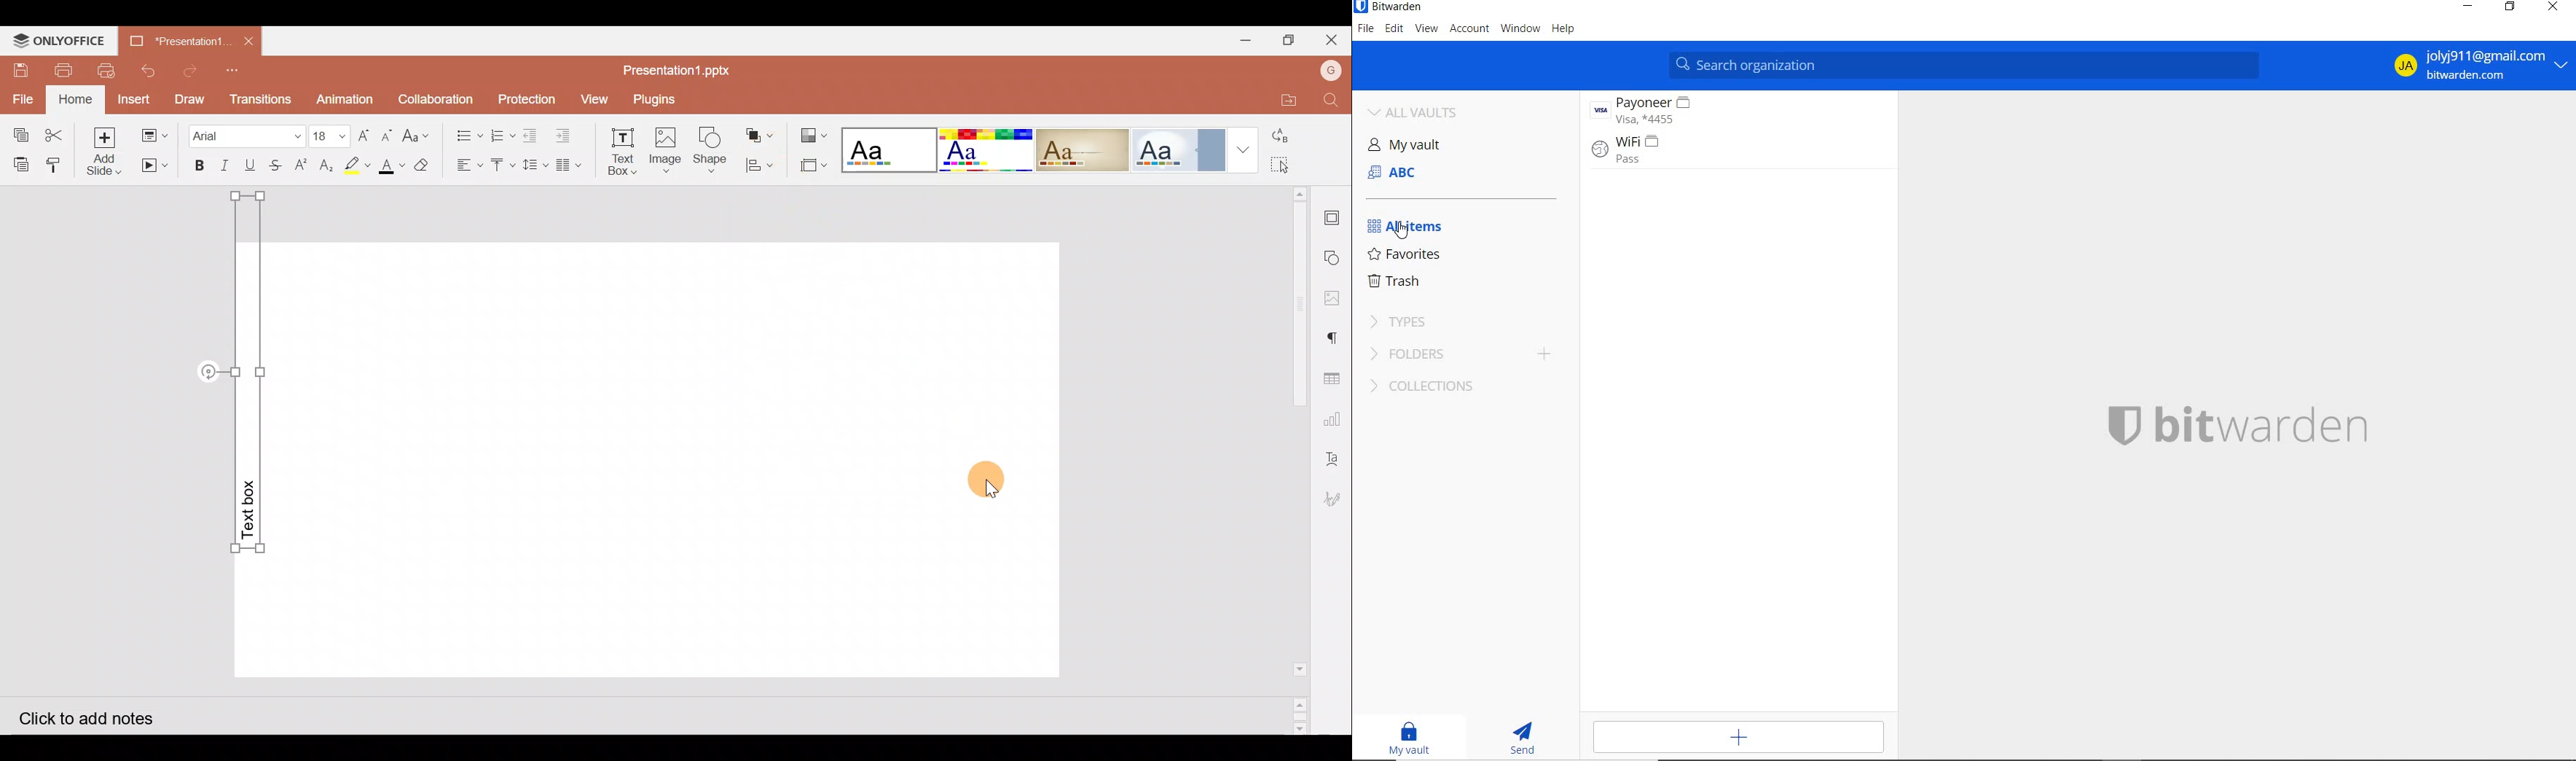 The width and height of the screenshot is (2576, 784). I want to click on Chart settings, so click(1335, 419).